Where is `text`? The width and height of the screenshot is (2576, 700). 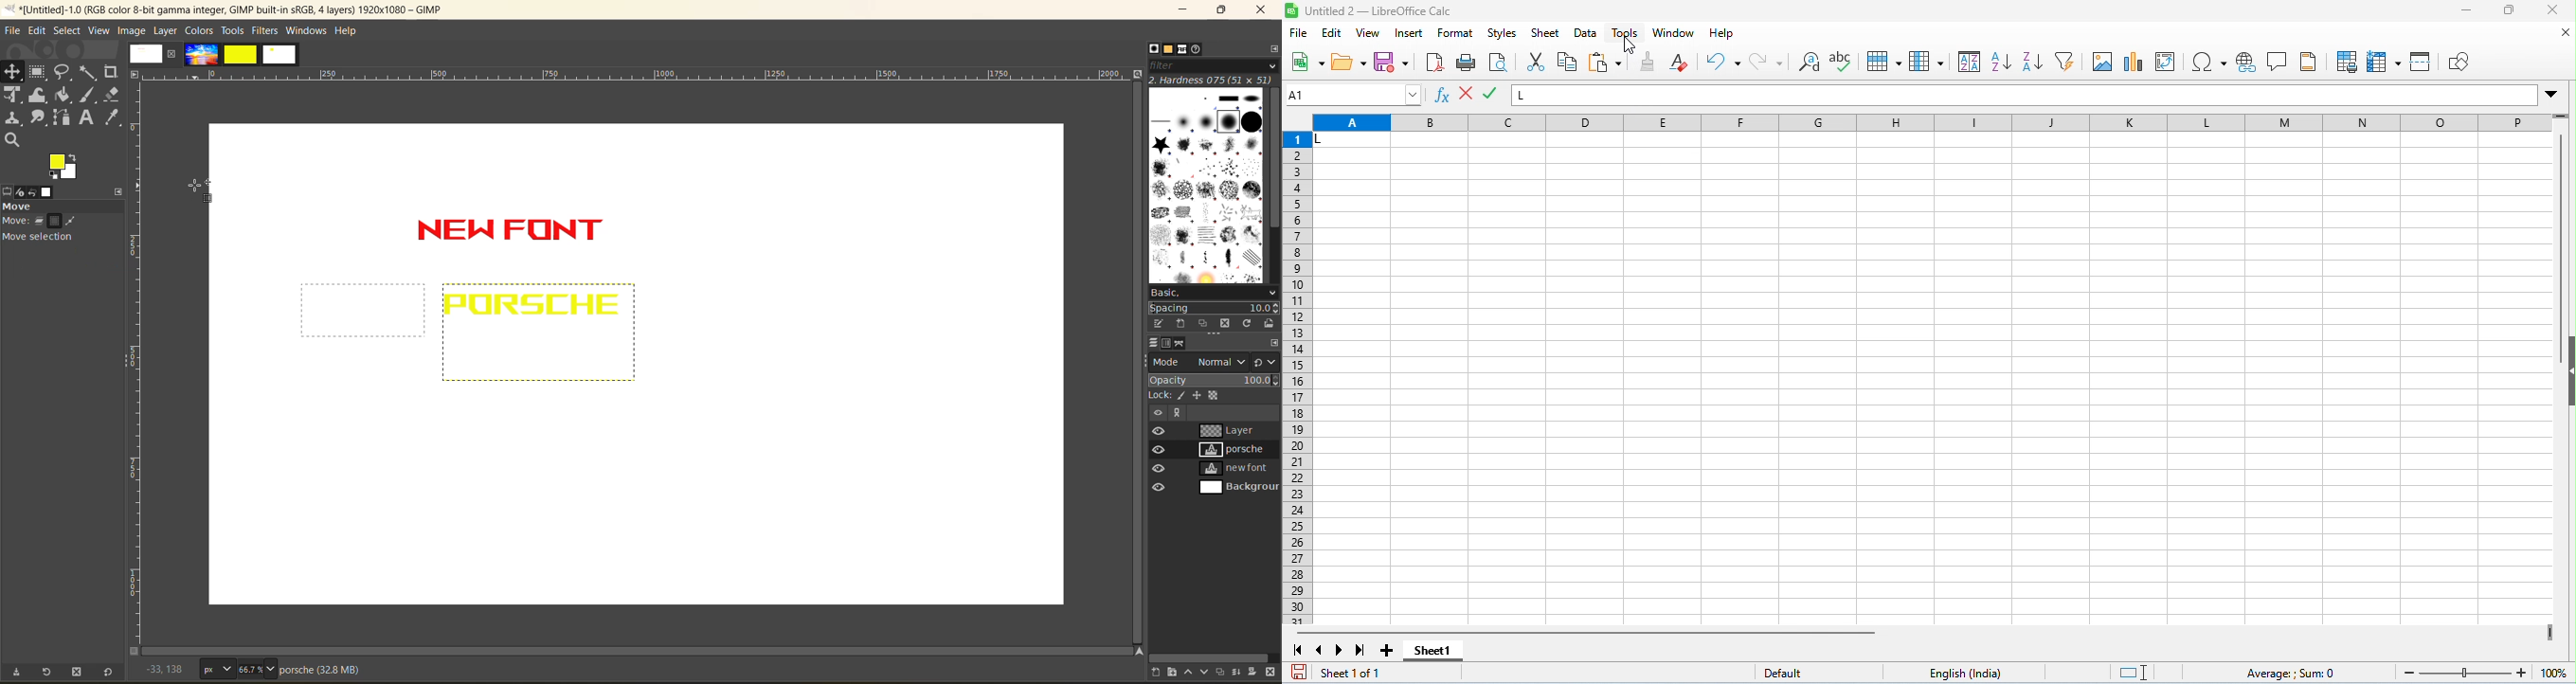
text is located at coordinates (87, 118).